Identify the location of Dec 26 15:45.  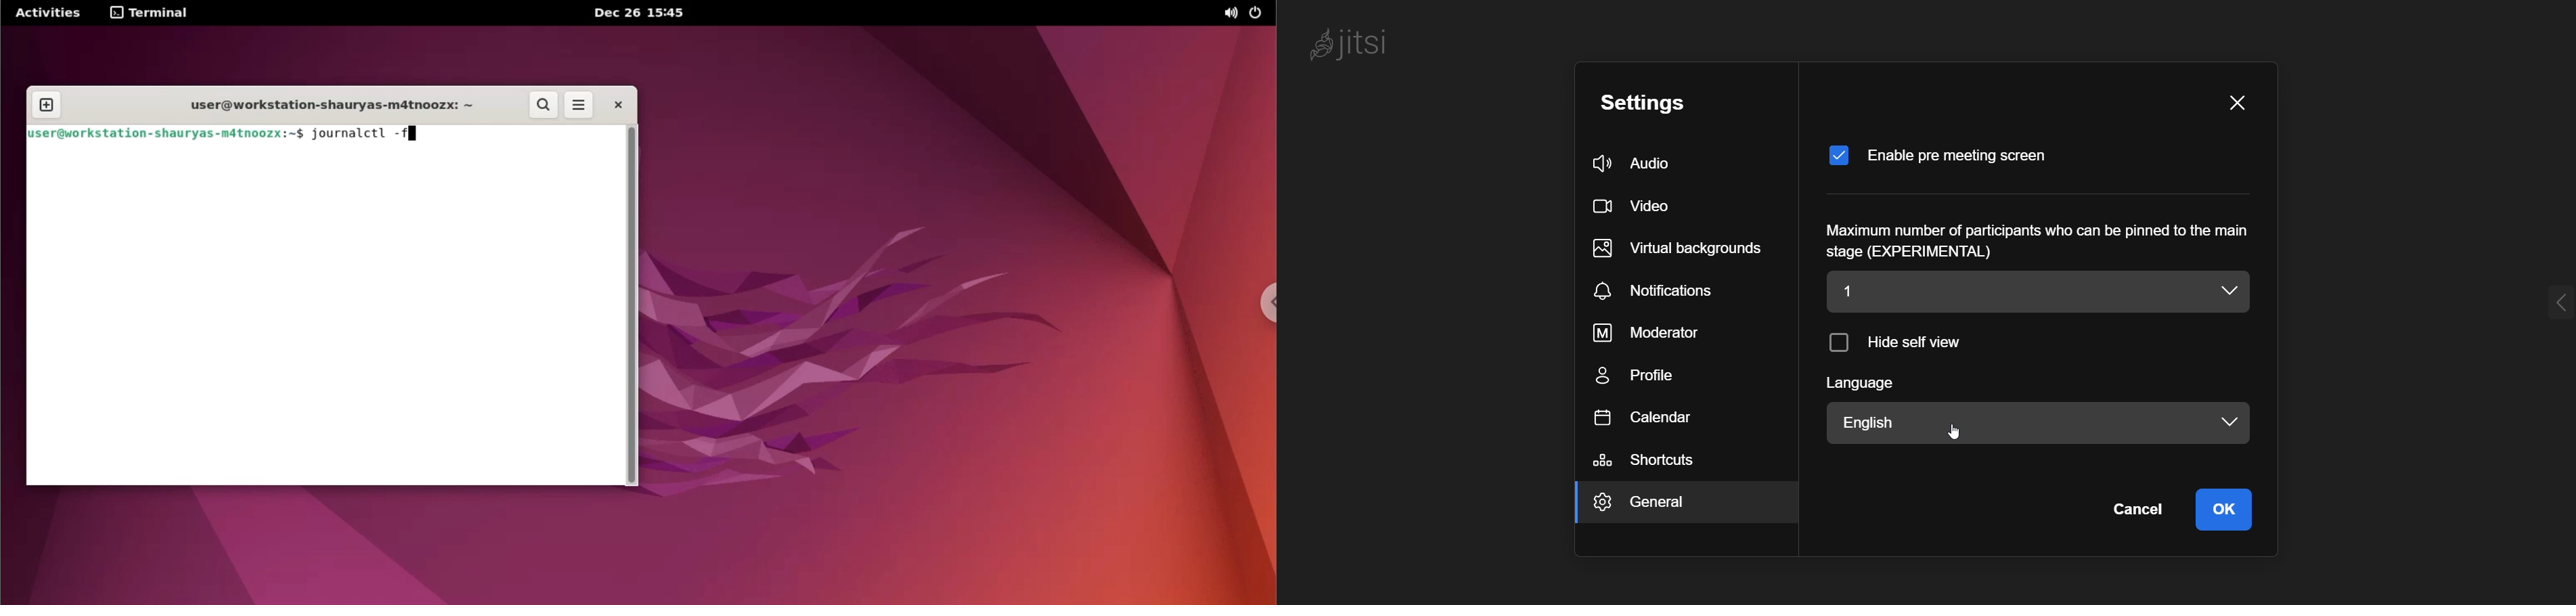
(636, 14).